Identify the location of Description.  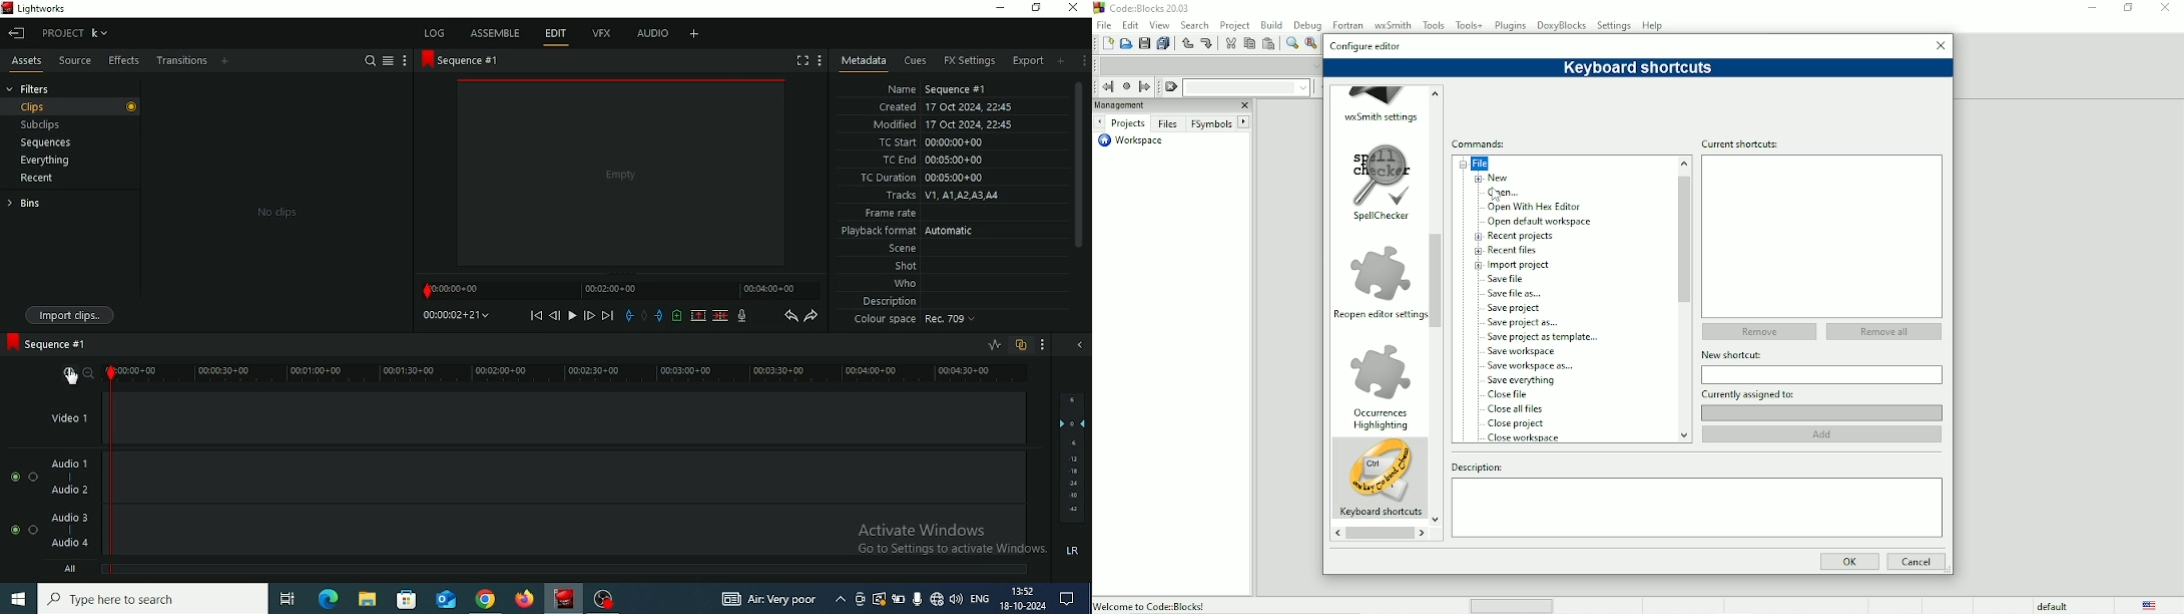
(891, 302).